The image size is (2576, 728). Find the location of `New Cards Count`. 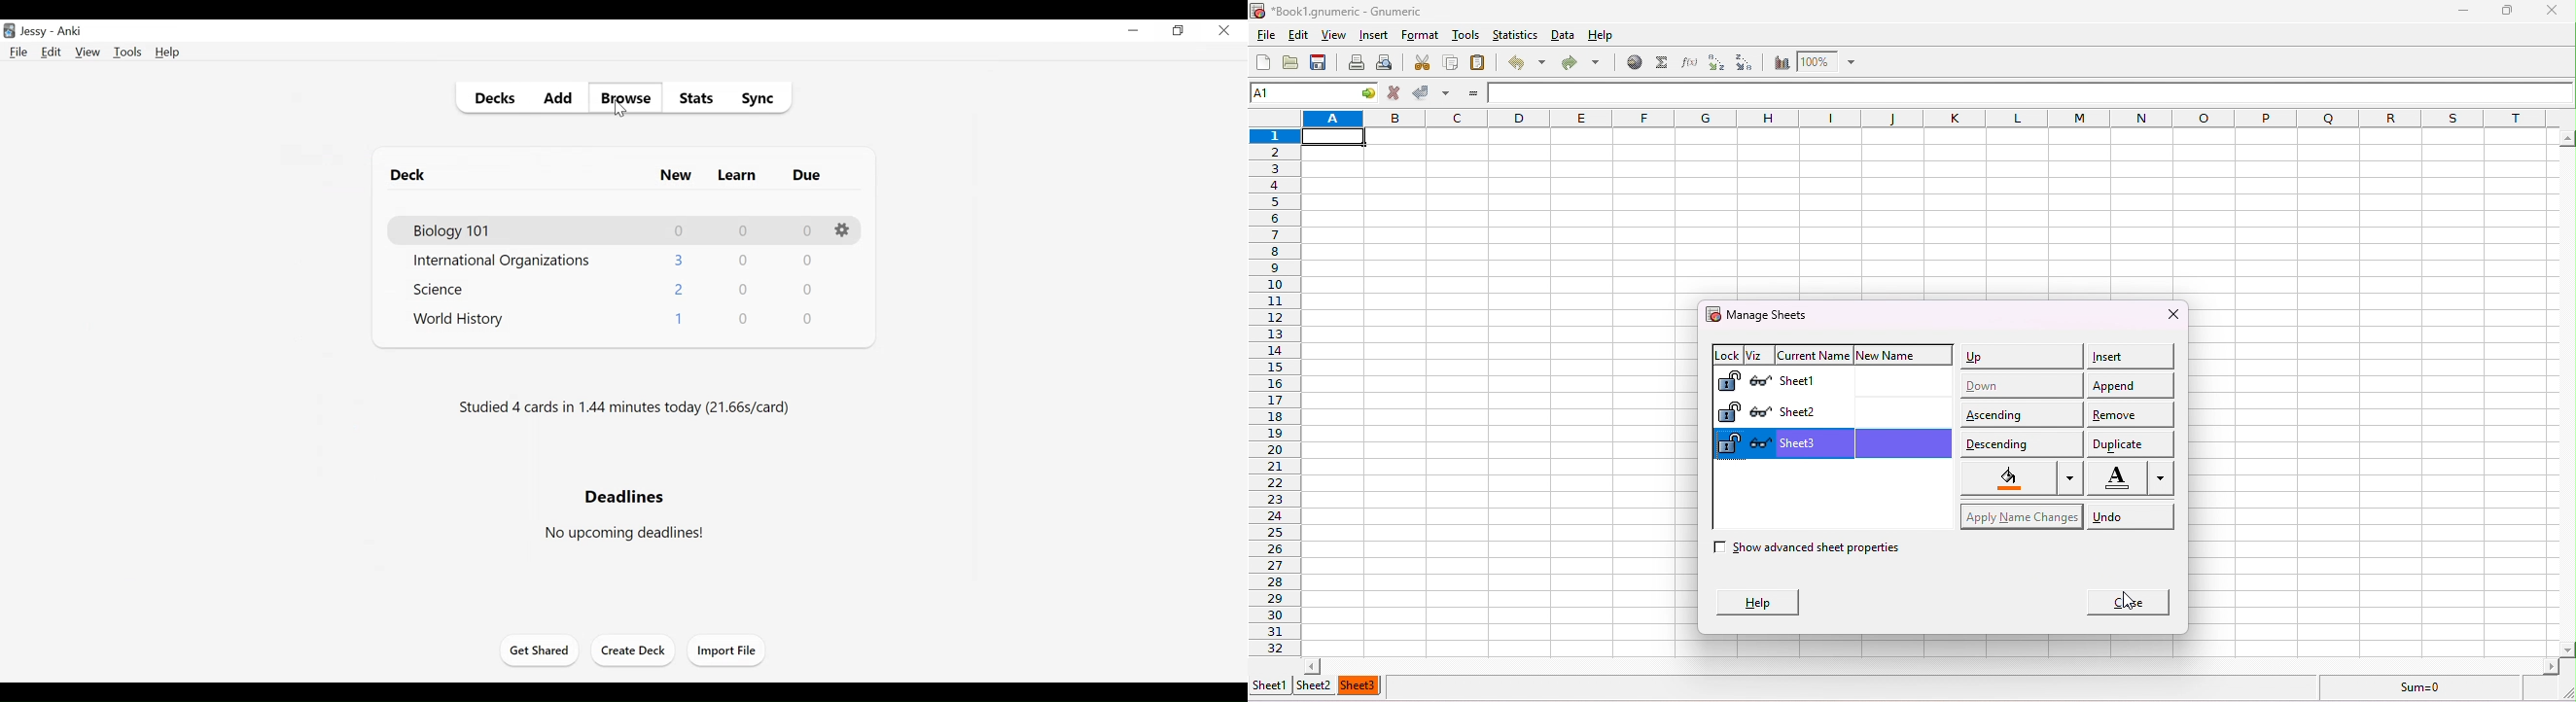

New Cards Count is located at coordinates (678, 319).